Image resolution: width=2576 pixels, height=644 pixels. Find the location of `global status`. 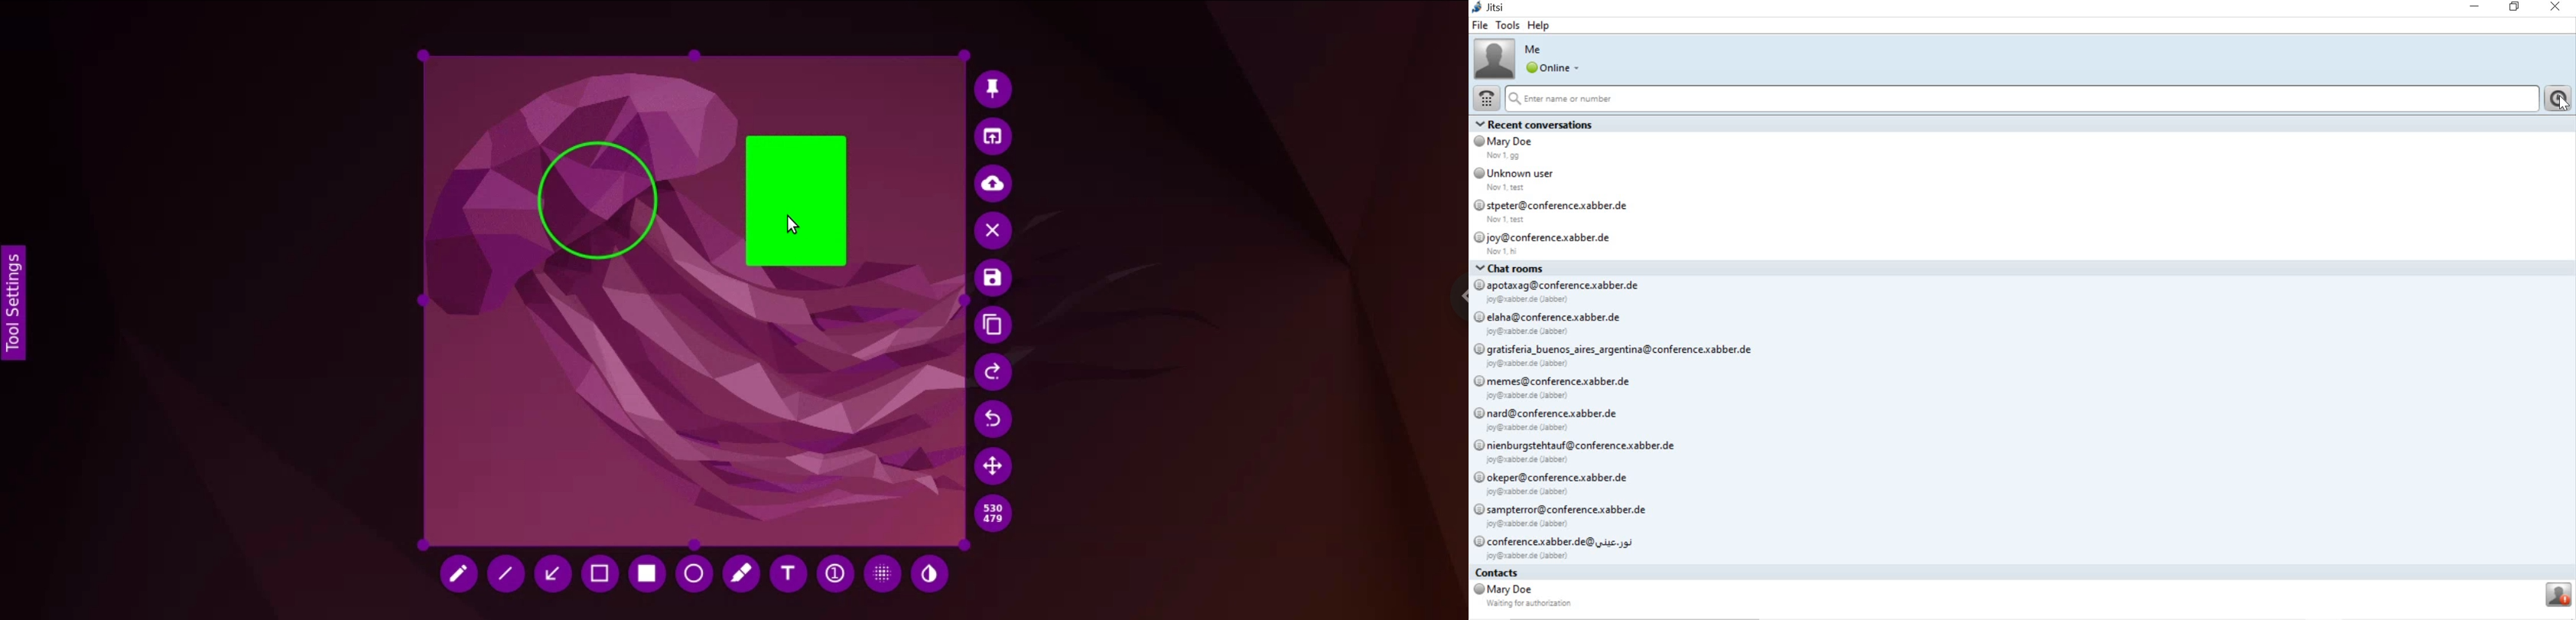

global status is located at coordinates (1555, 69).